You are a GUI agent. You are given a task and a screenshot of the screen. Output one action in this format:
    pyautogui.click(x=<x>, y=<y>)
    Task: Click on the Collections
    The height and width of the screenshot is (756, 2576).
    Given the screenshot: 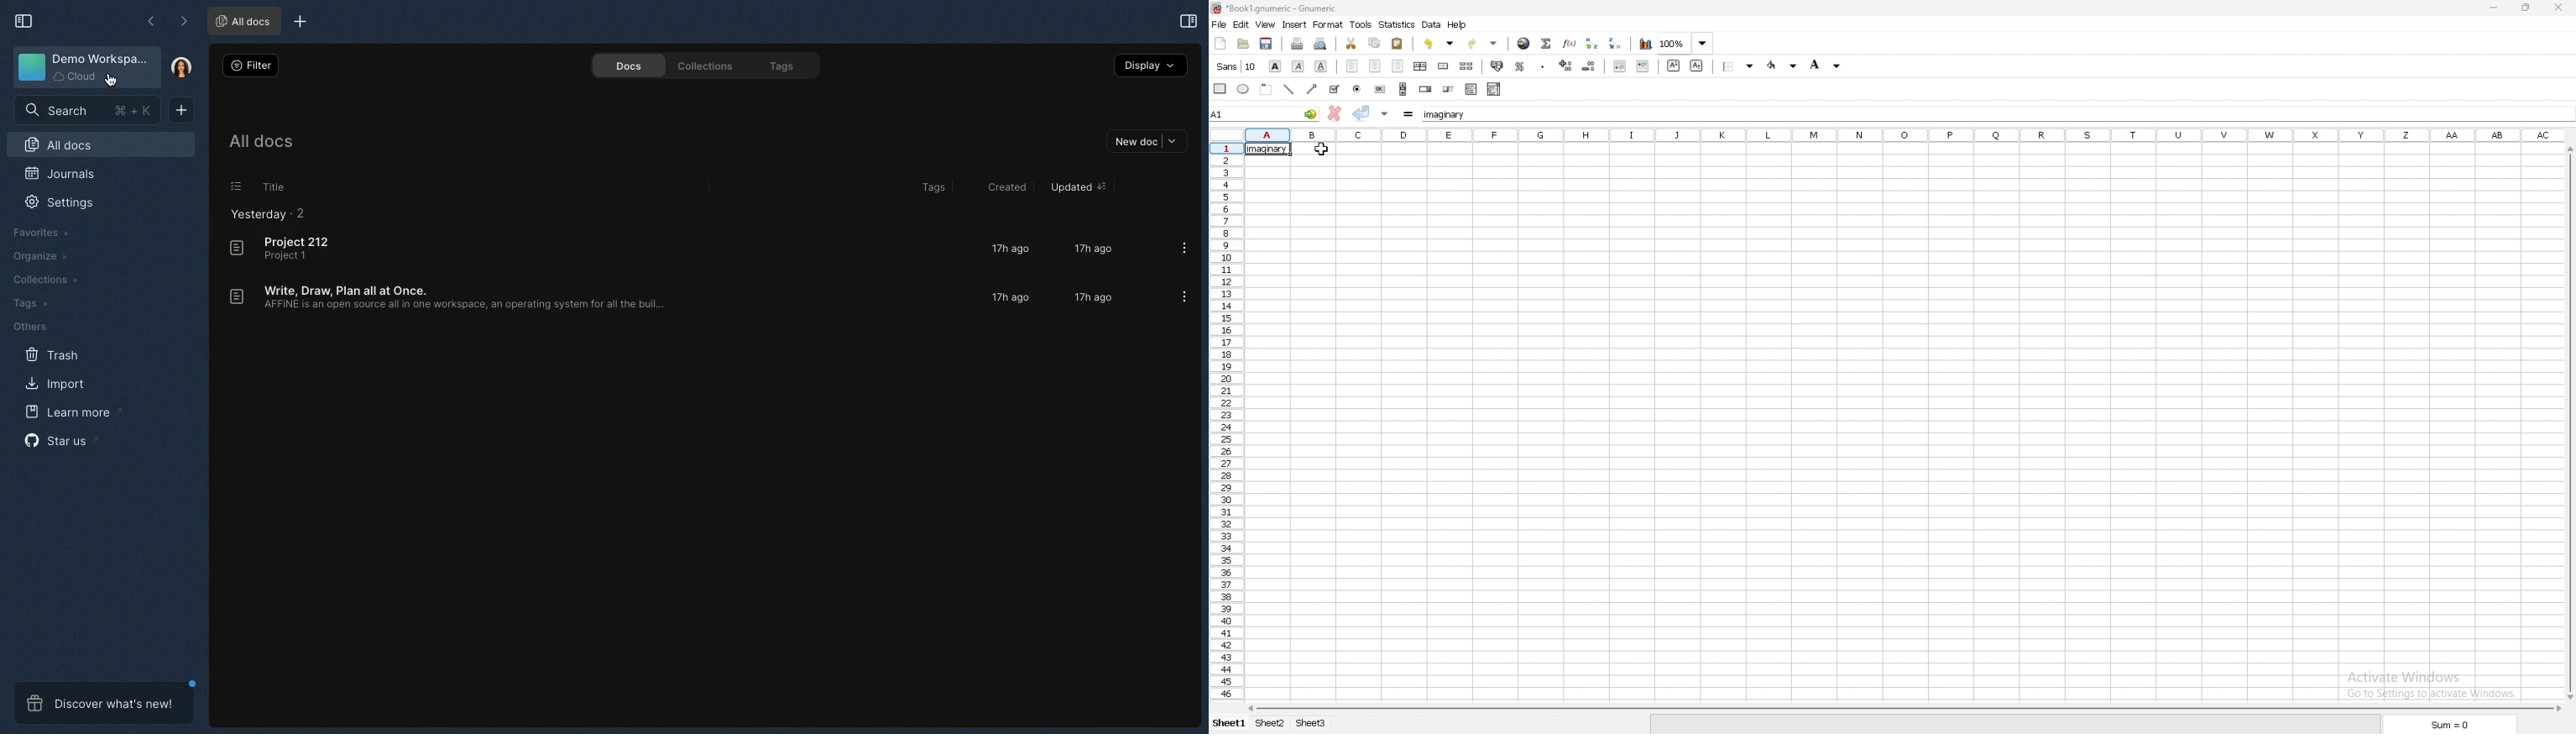 What is the action you would take?
    pyautogui.click(x=700, y=68)
    